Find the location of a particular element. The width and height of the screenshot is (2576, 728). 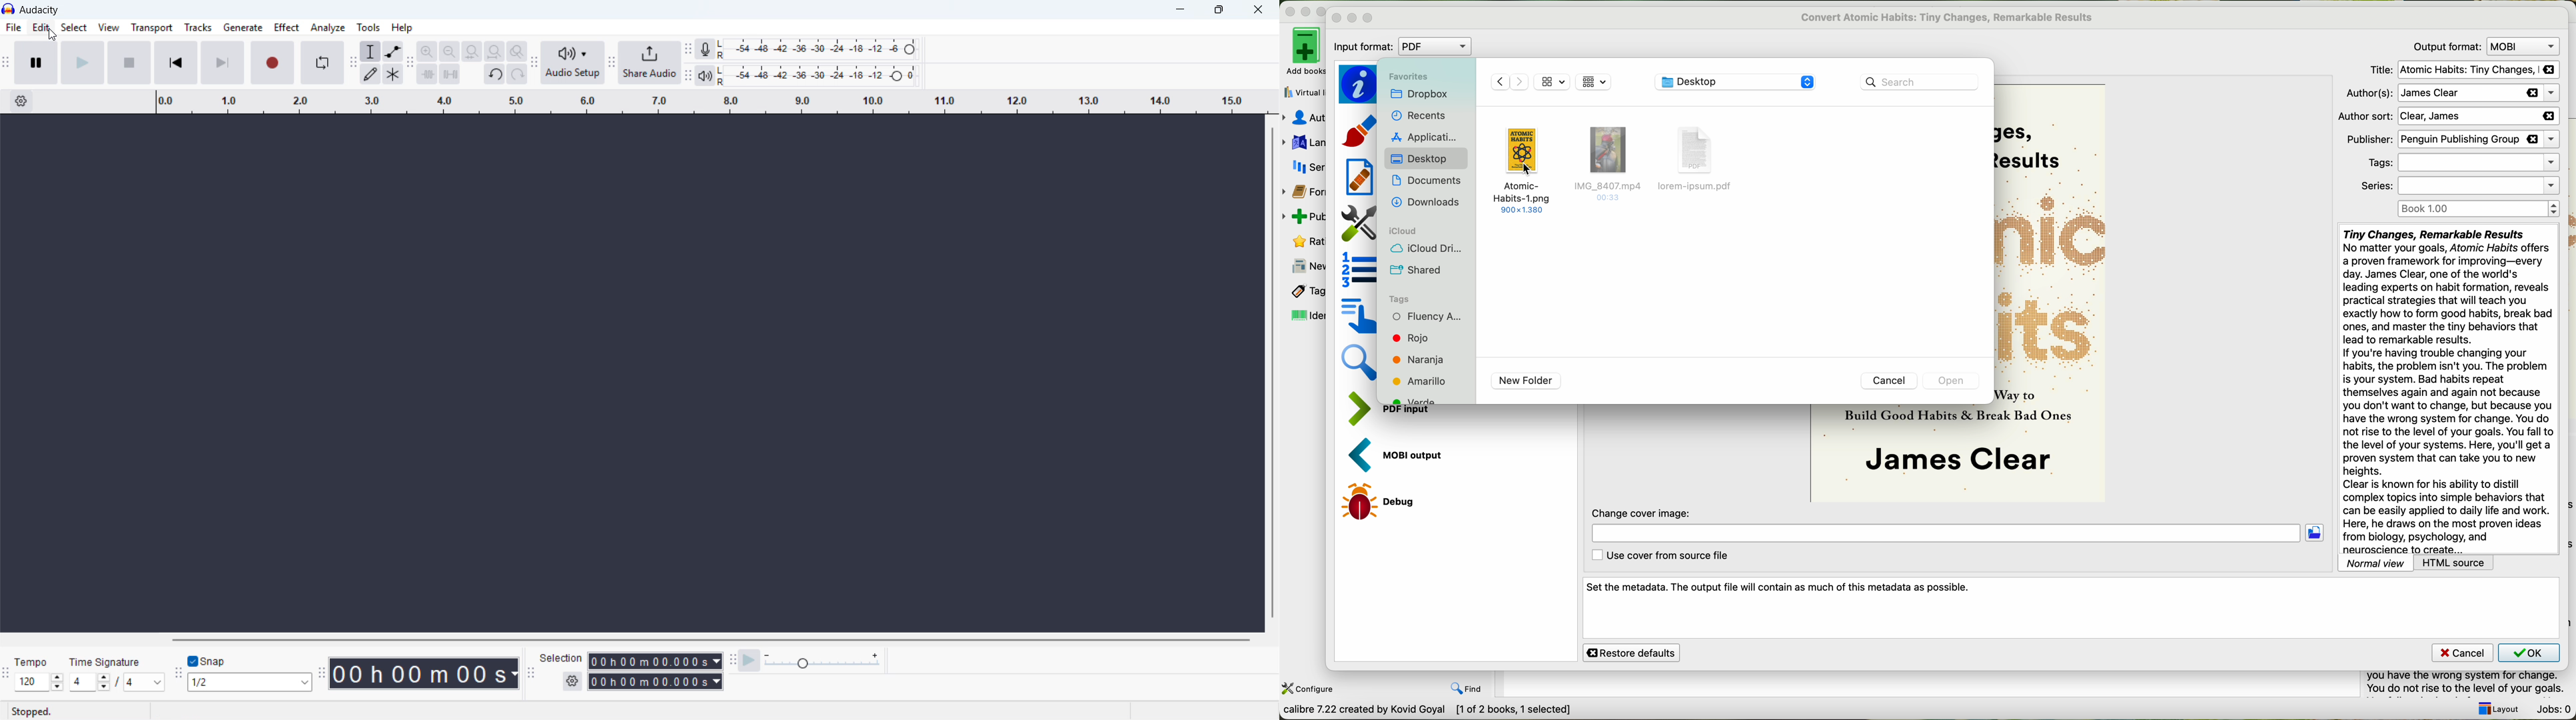

input is located at coordinates (1414, 416).